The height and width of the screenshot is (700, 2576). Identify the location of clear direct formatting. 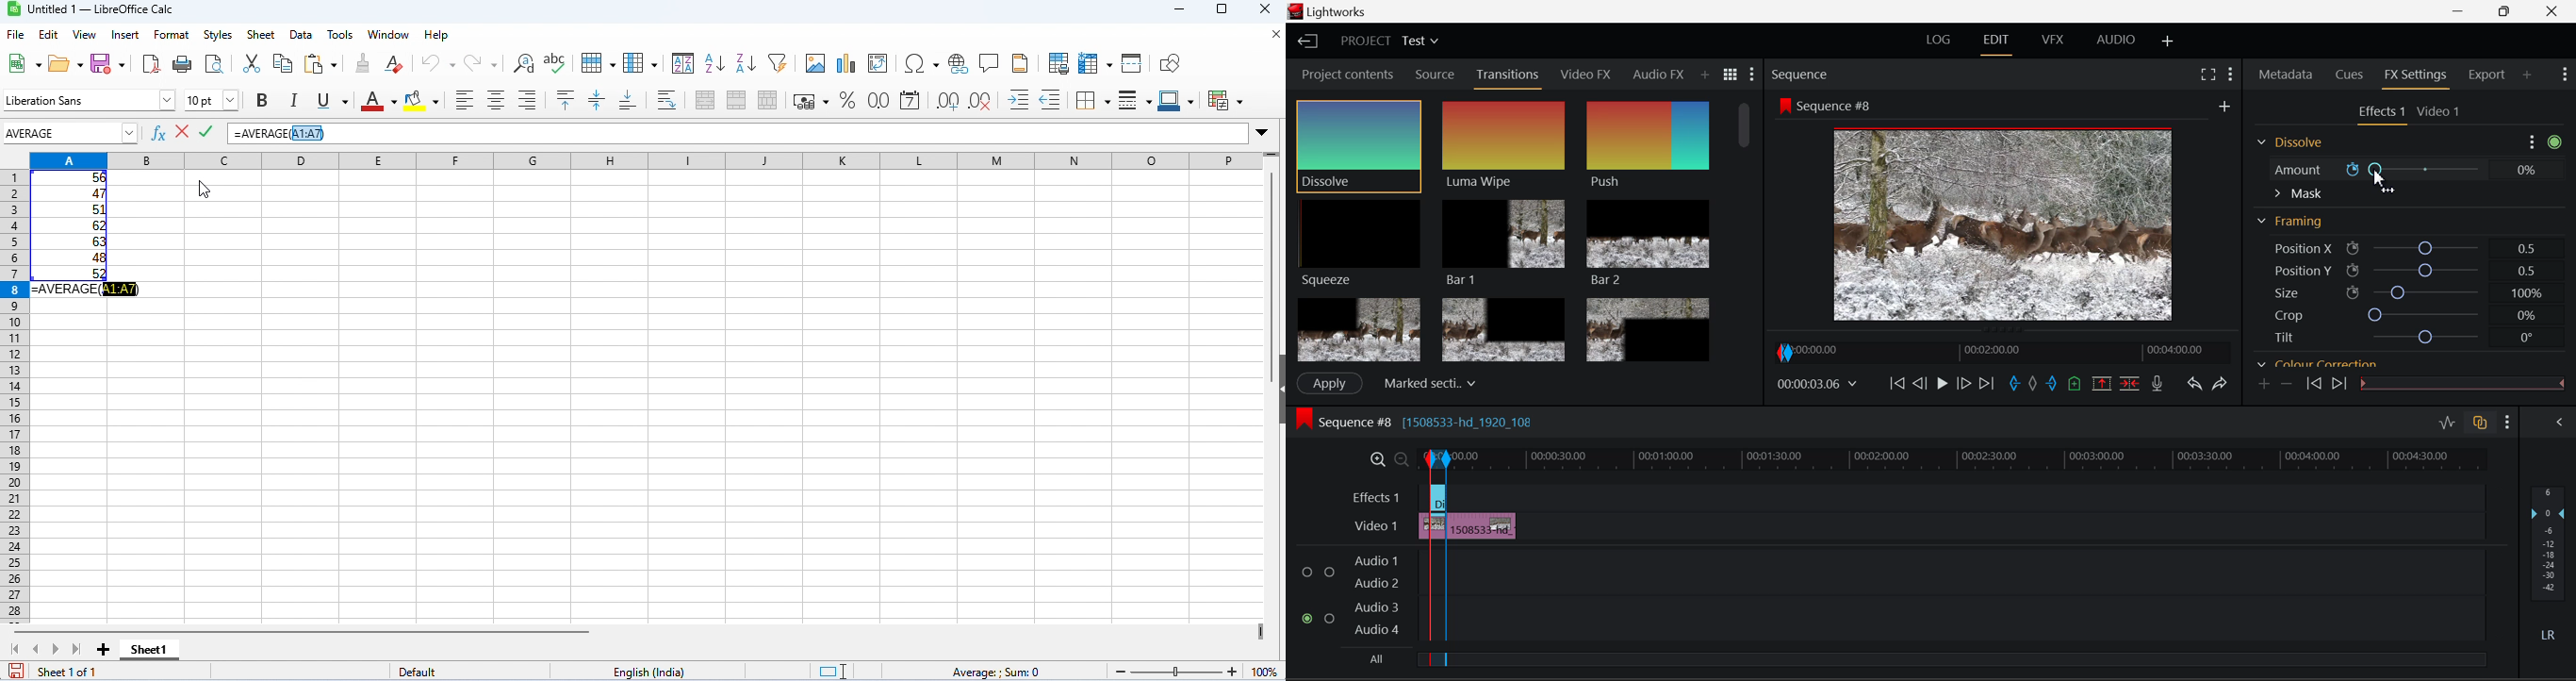
(395, 64).